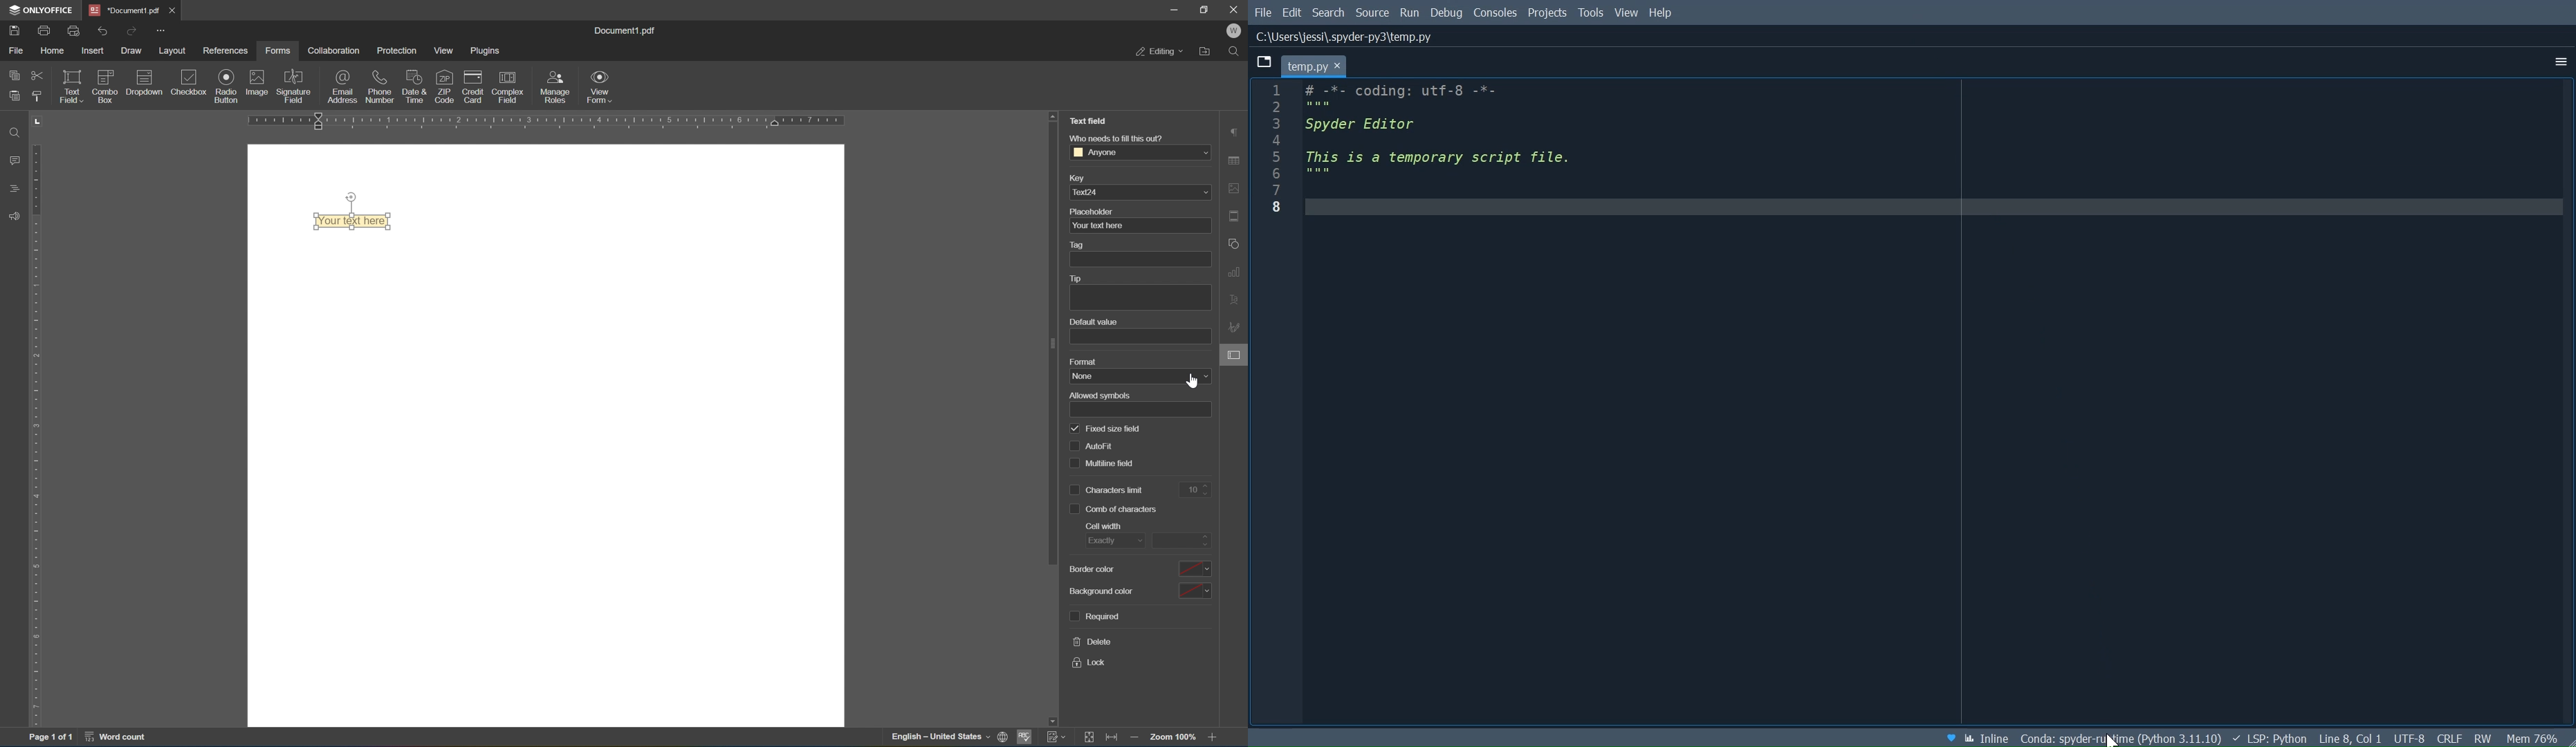 The height and width of the screenshot is (756, 2576). I want to click on characters limits, so click(1109, 491).